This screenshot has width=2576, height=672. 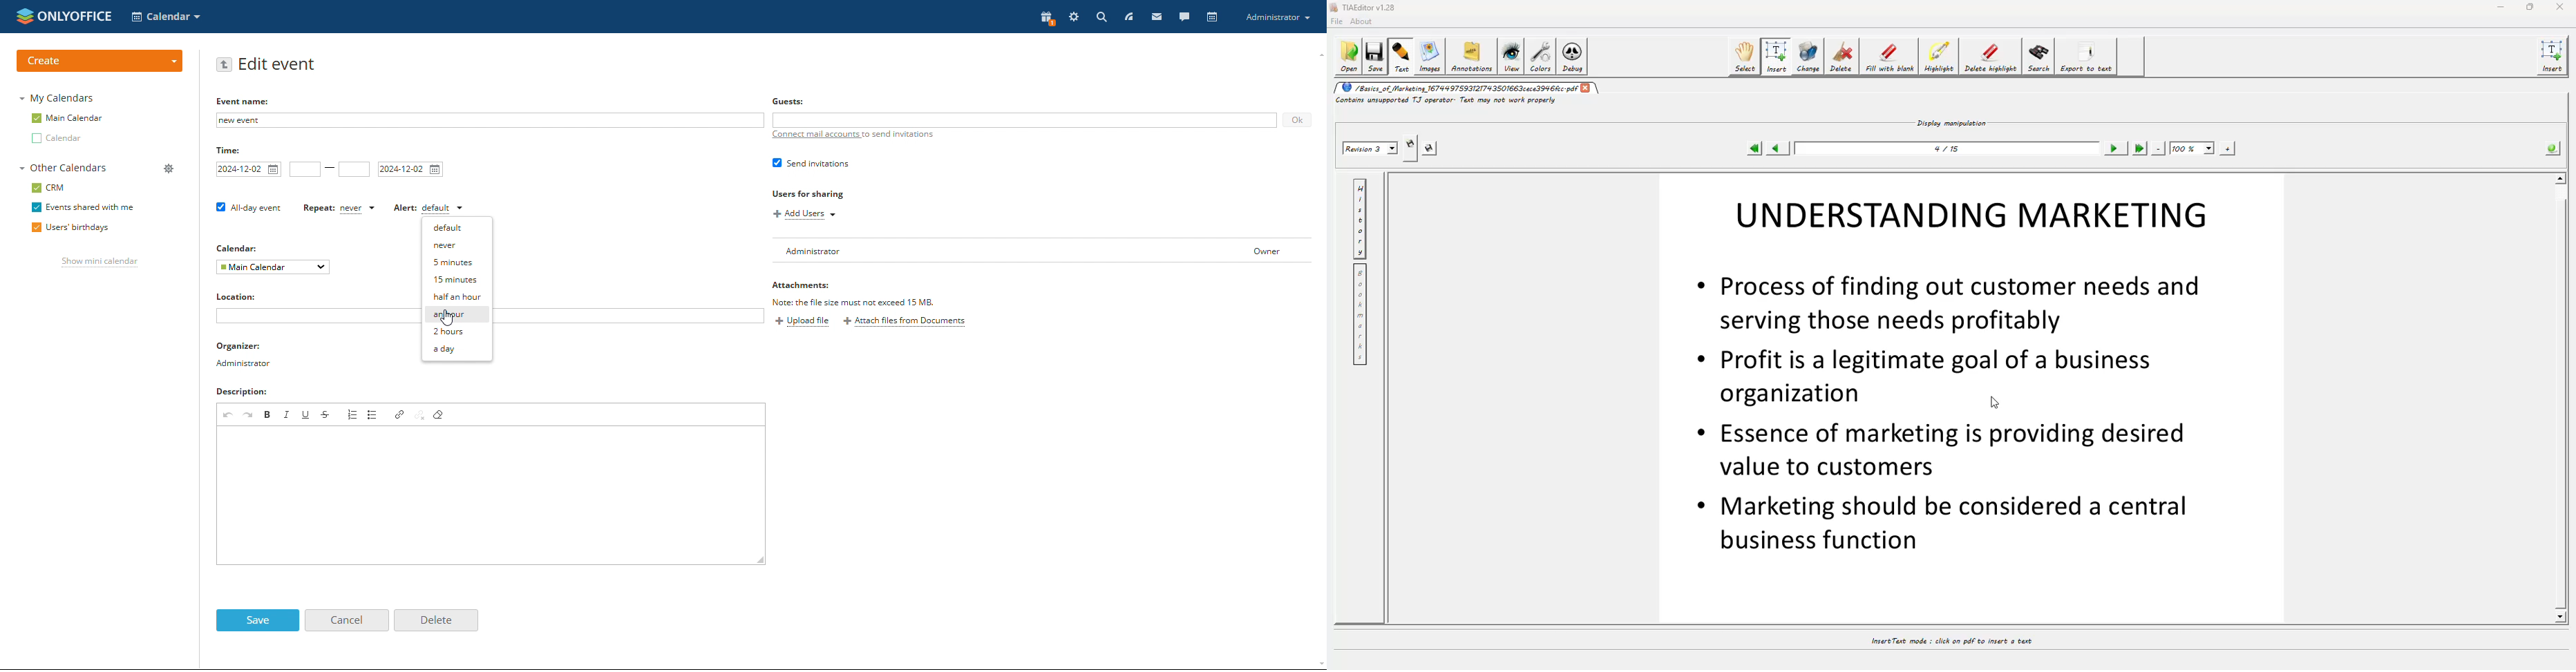 What do you see at coordinates (813, 195) in the screenshot?
I see `users for sharing` at bounding box center [813, 195].